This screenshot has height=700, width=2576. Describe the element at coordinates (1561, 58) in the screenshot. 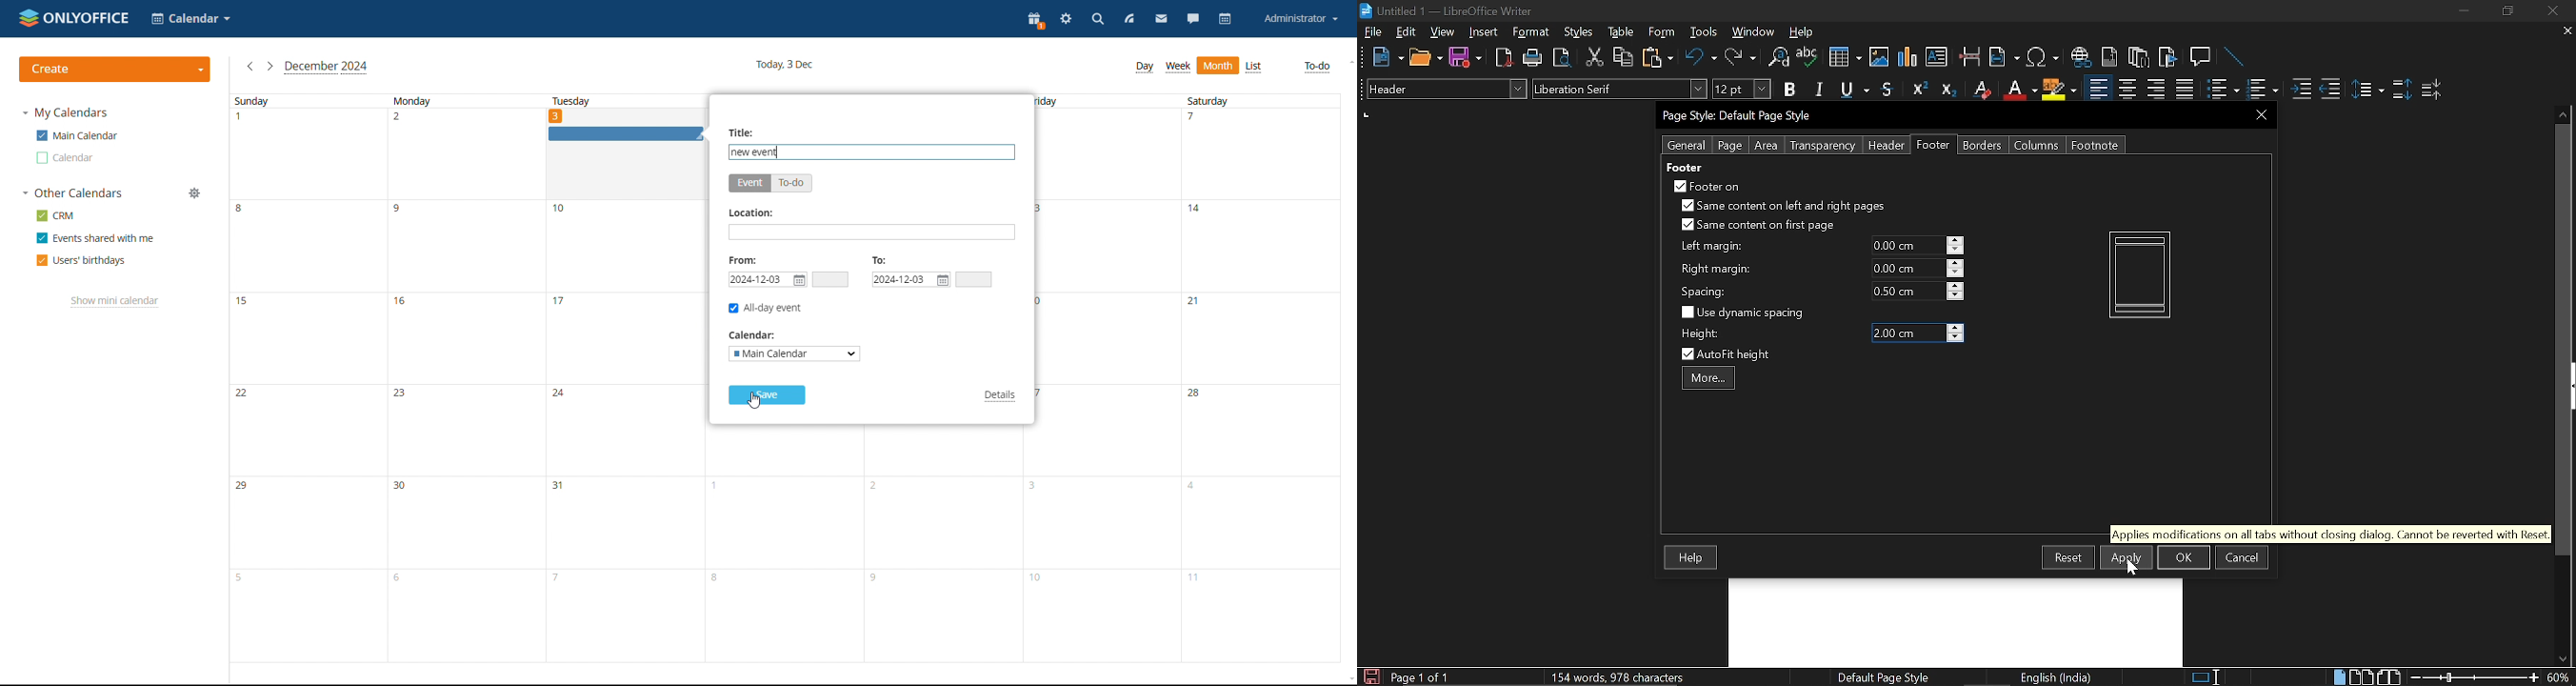

I see `Toggle preview` at that location.